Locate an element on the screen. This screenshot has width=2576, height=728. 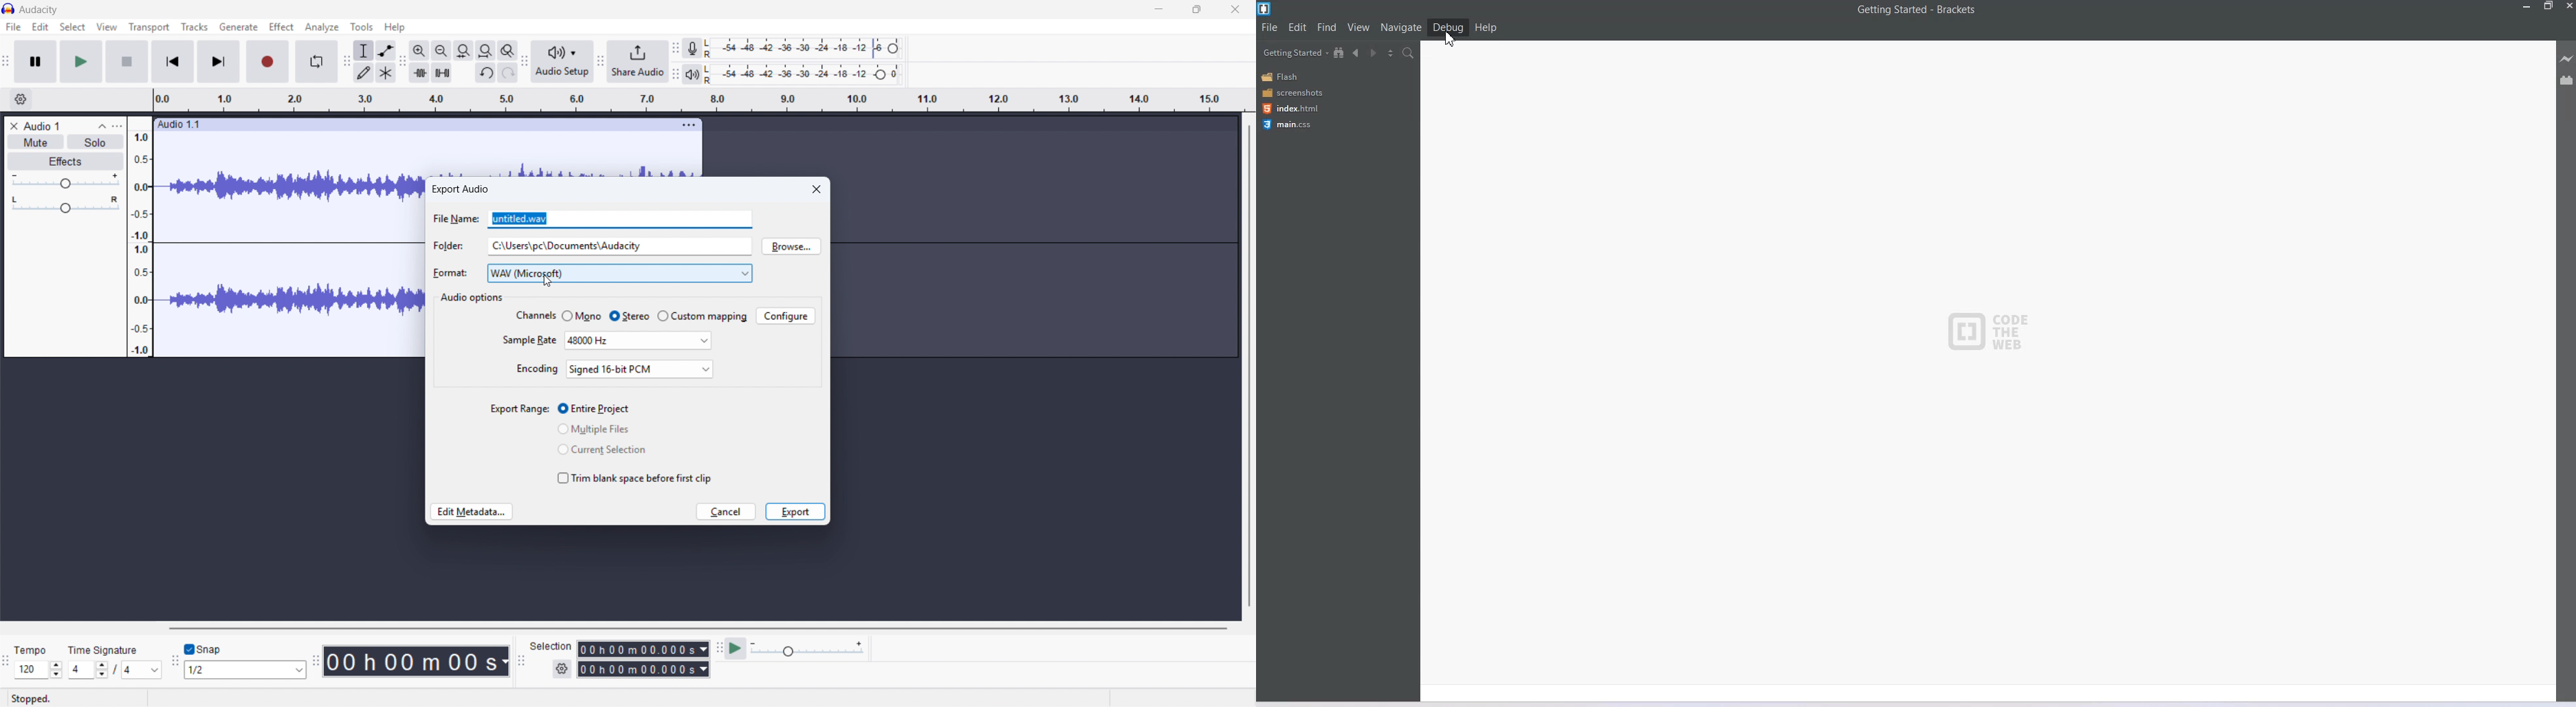
Extension Manager is located at coordinates (2567, 83).